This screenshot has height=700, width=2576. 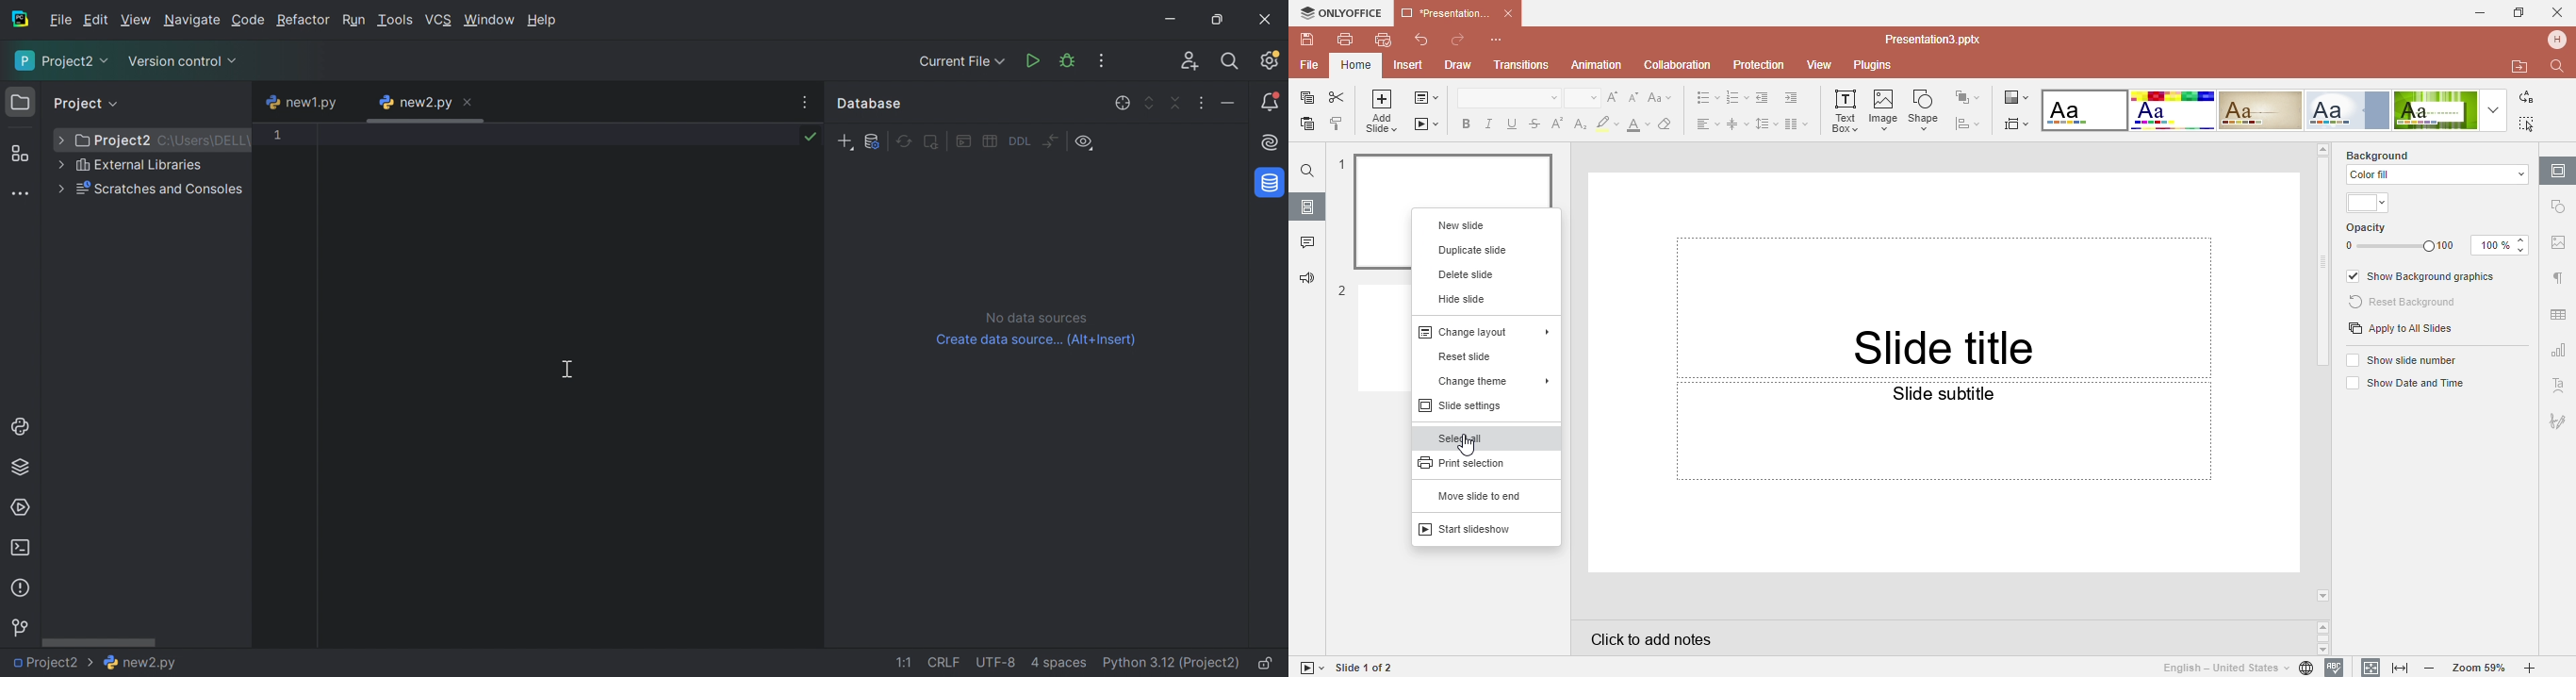 What do you see at coordinates (2557, 278) in the screenshot?
I see `Paragraph settings` at bounding box center [2557, 278].